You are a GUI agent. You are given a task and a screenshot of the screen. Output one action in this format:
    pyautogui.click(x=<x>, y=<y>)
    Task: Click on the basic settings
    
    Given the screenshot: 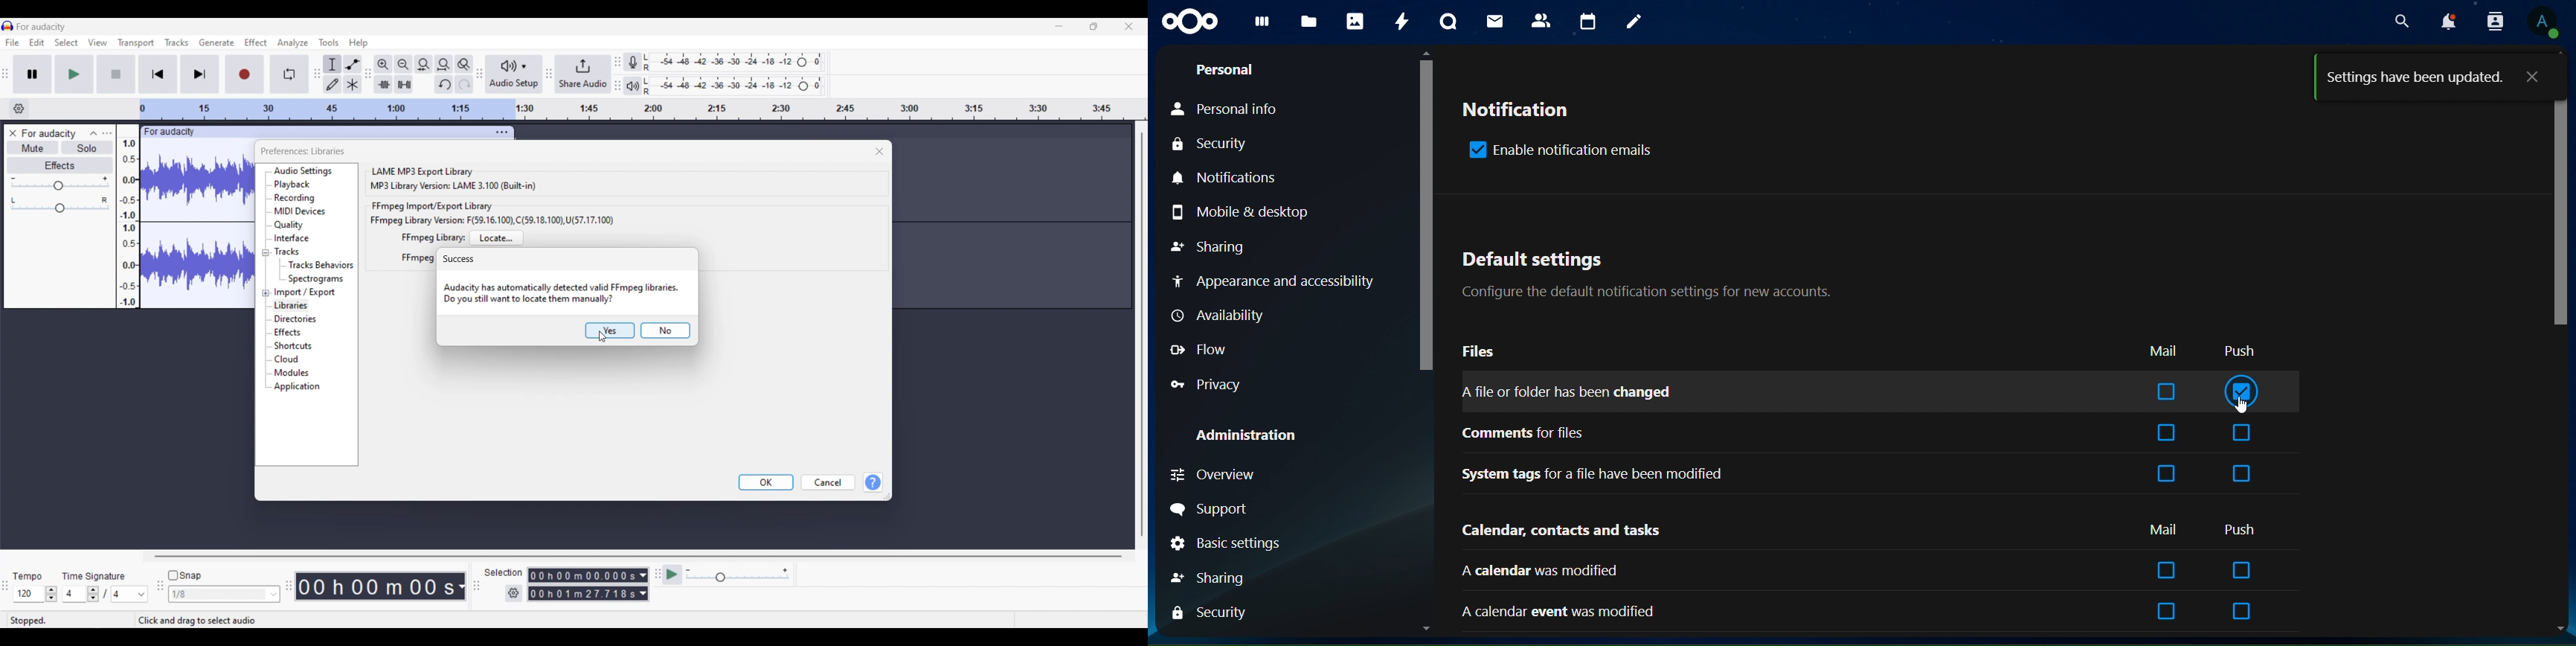 What is the action you would take?
    pyautogui.click(x=1227, y=543)
    